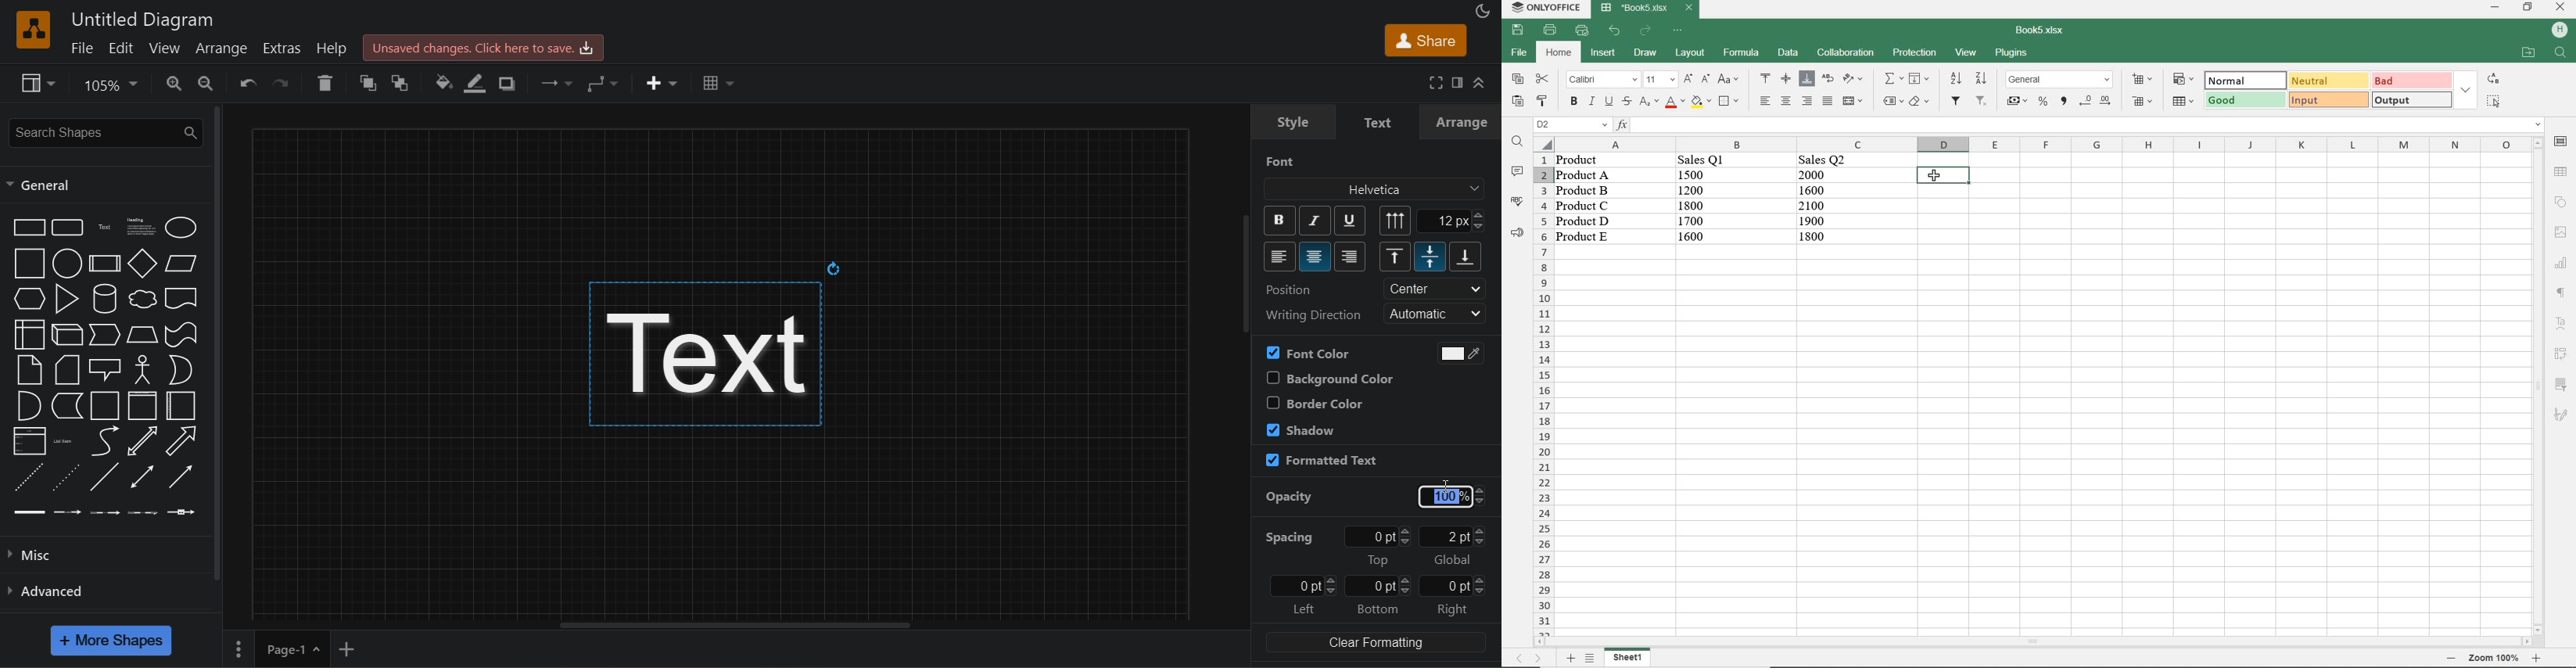 Image resolution: width=2576 pixels, height=672 pixels. Describe the element at coordinates (1454, 536) in the screenshot. I see `2 pt` at that location.